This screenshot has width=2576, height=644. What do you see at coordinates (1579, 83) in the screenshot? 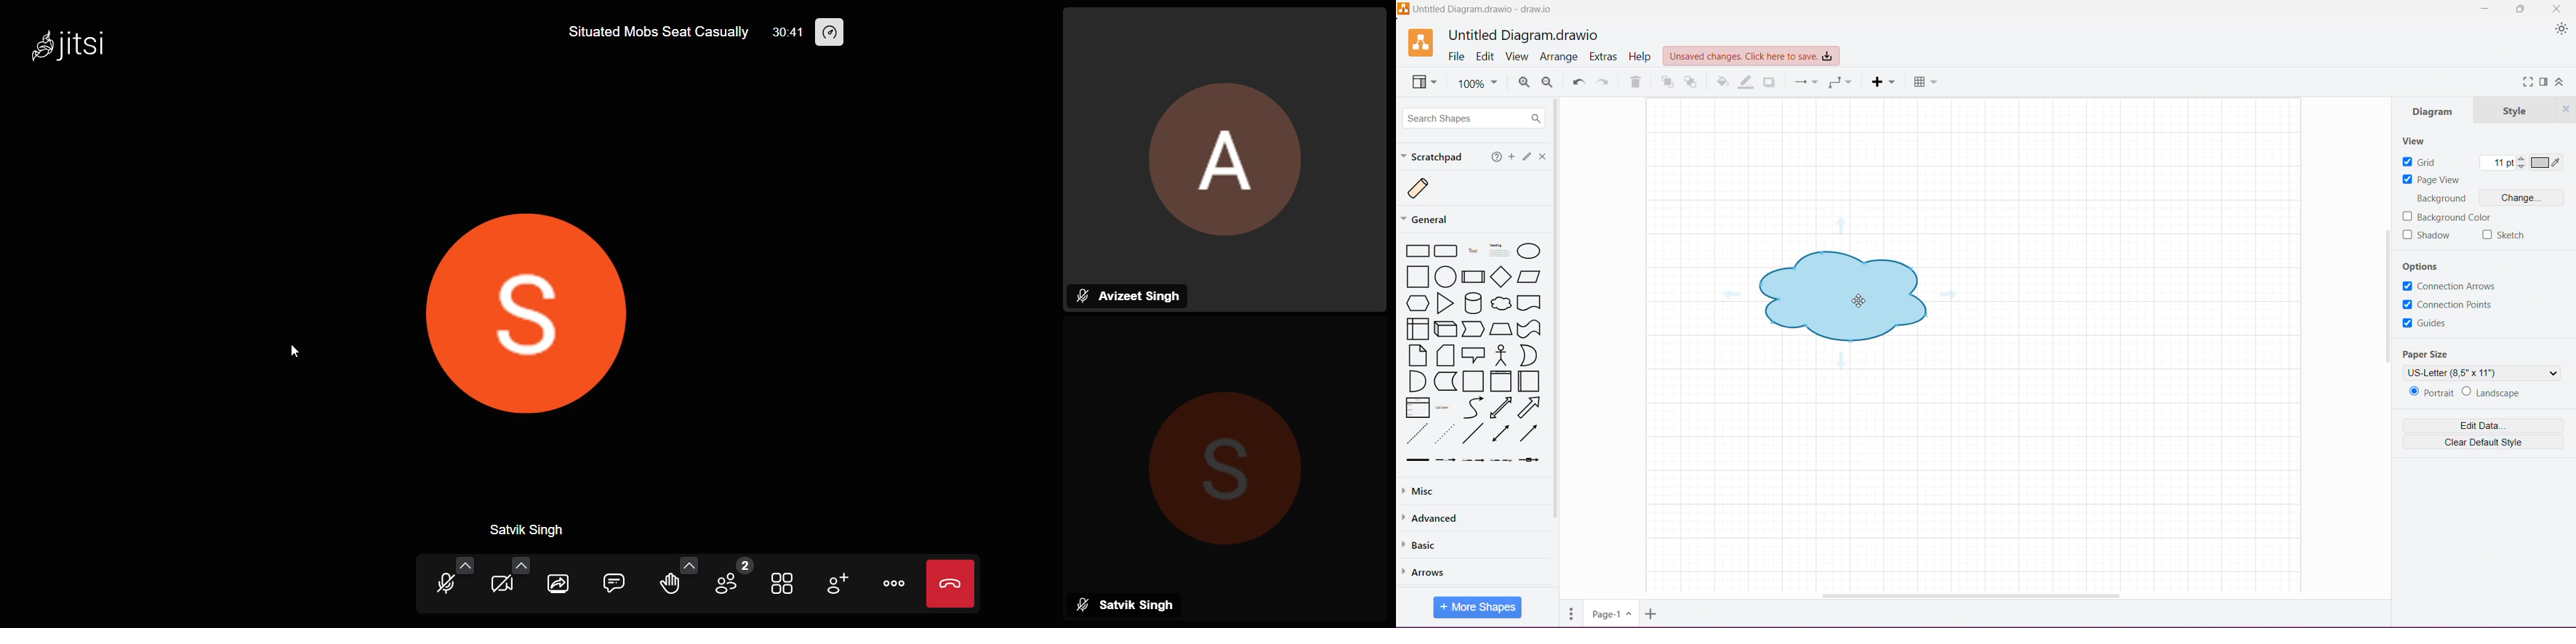
I see `Undo` at bounding box center [1579, 83].